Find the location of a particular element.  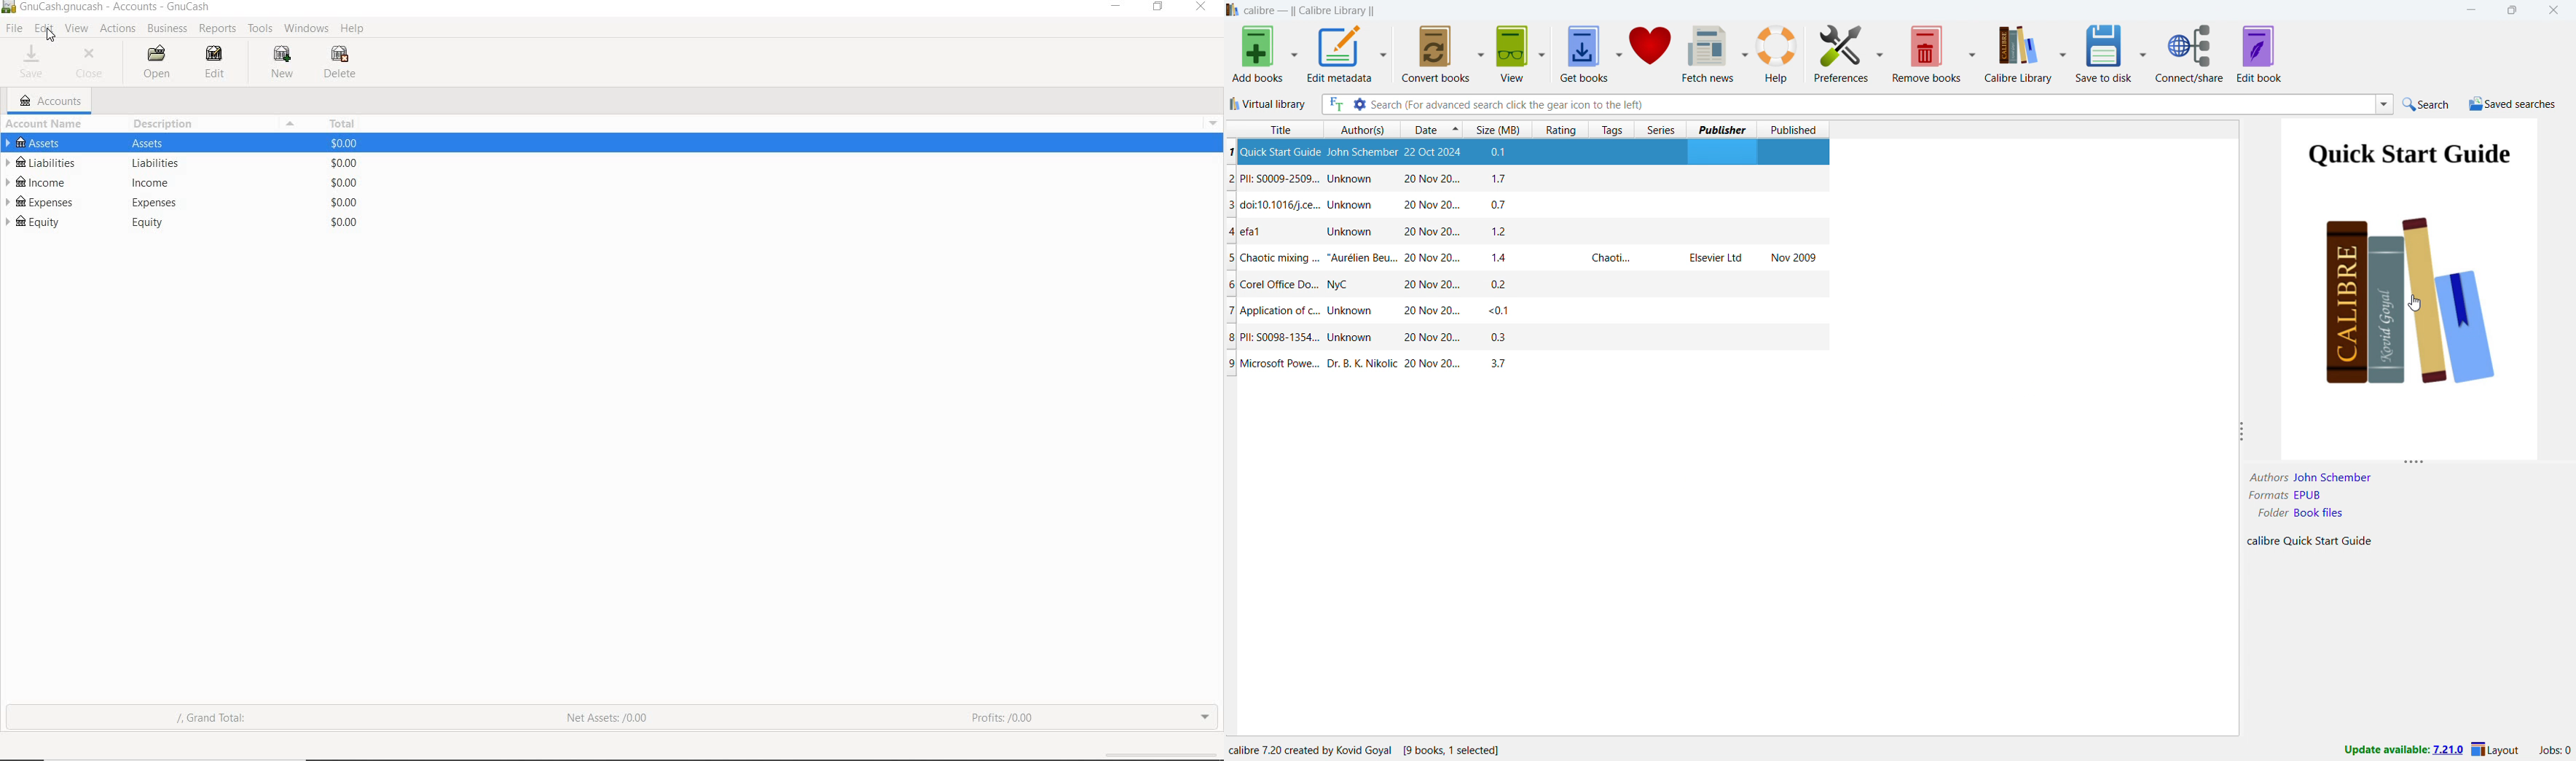

Calibre is located at coordinates (2263, 541).